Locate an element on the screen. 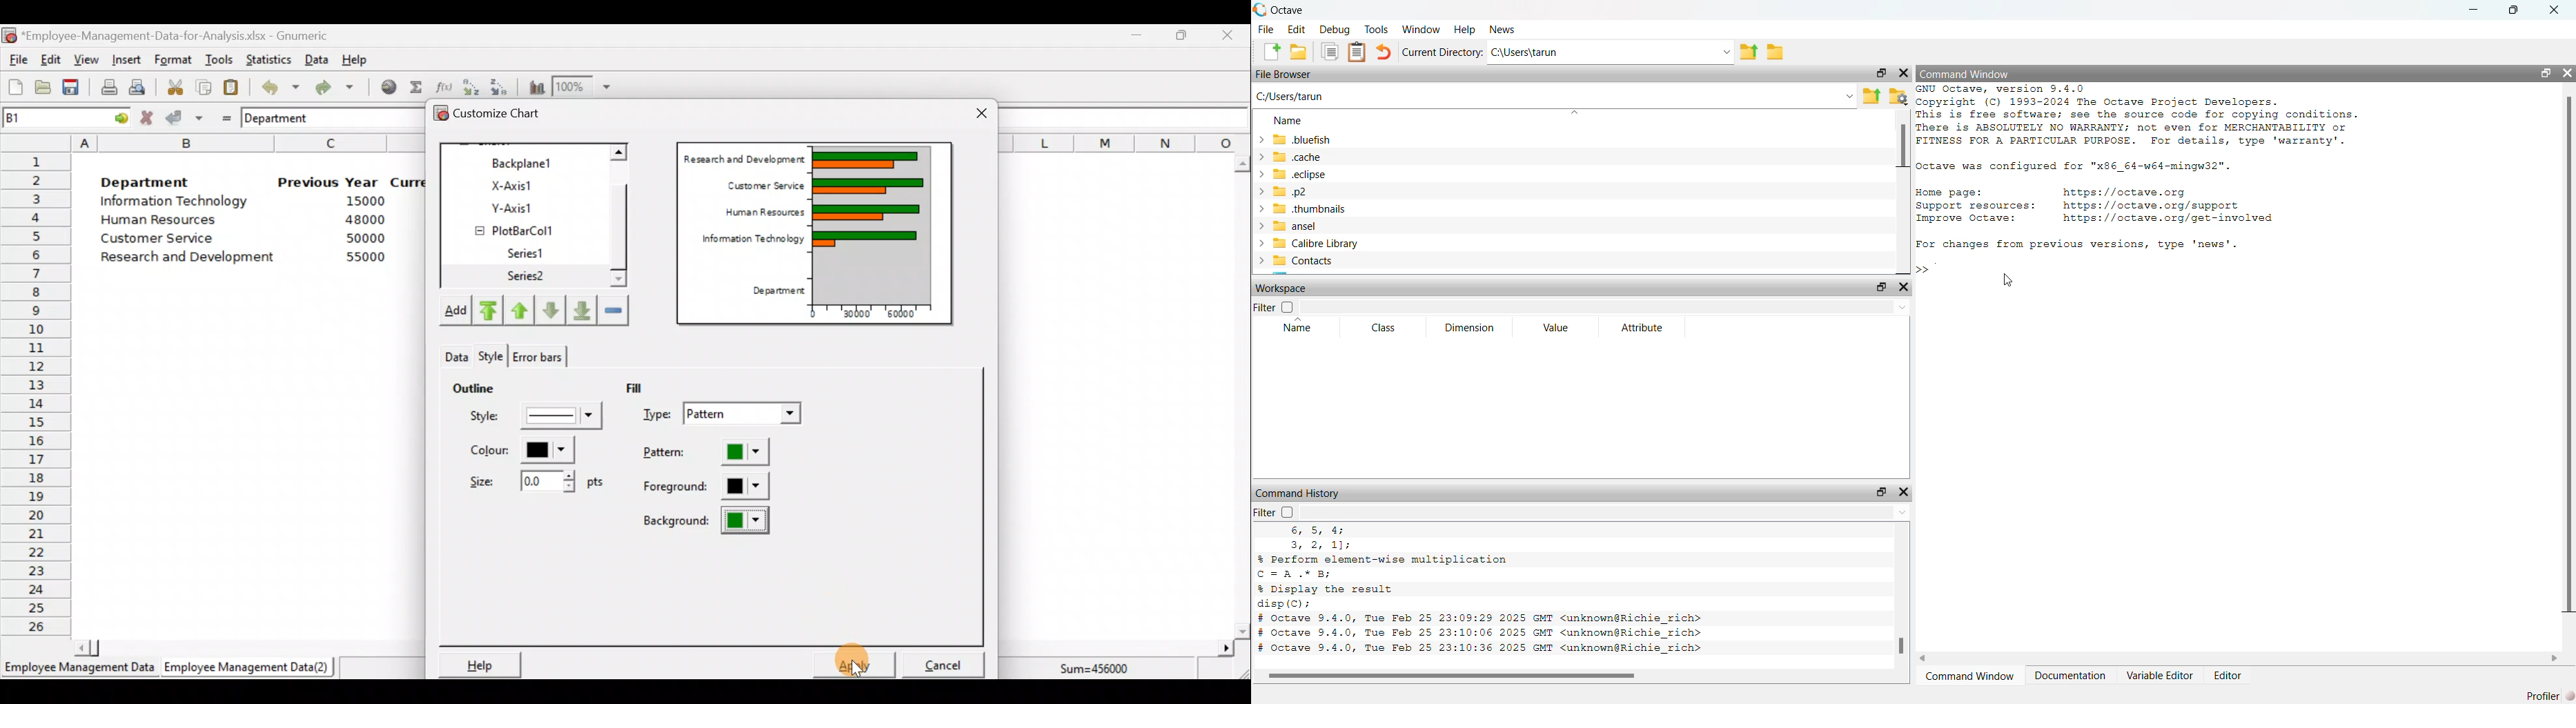 This screenshot has width=2576, height=728. Tools is located at coordinates (218, 61).